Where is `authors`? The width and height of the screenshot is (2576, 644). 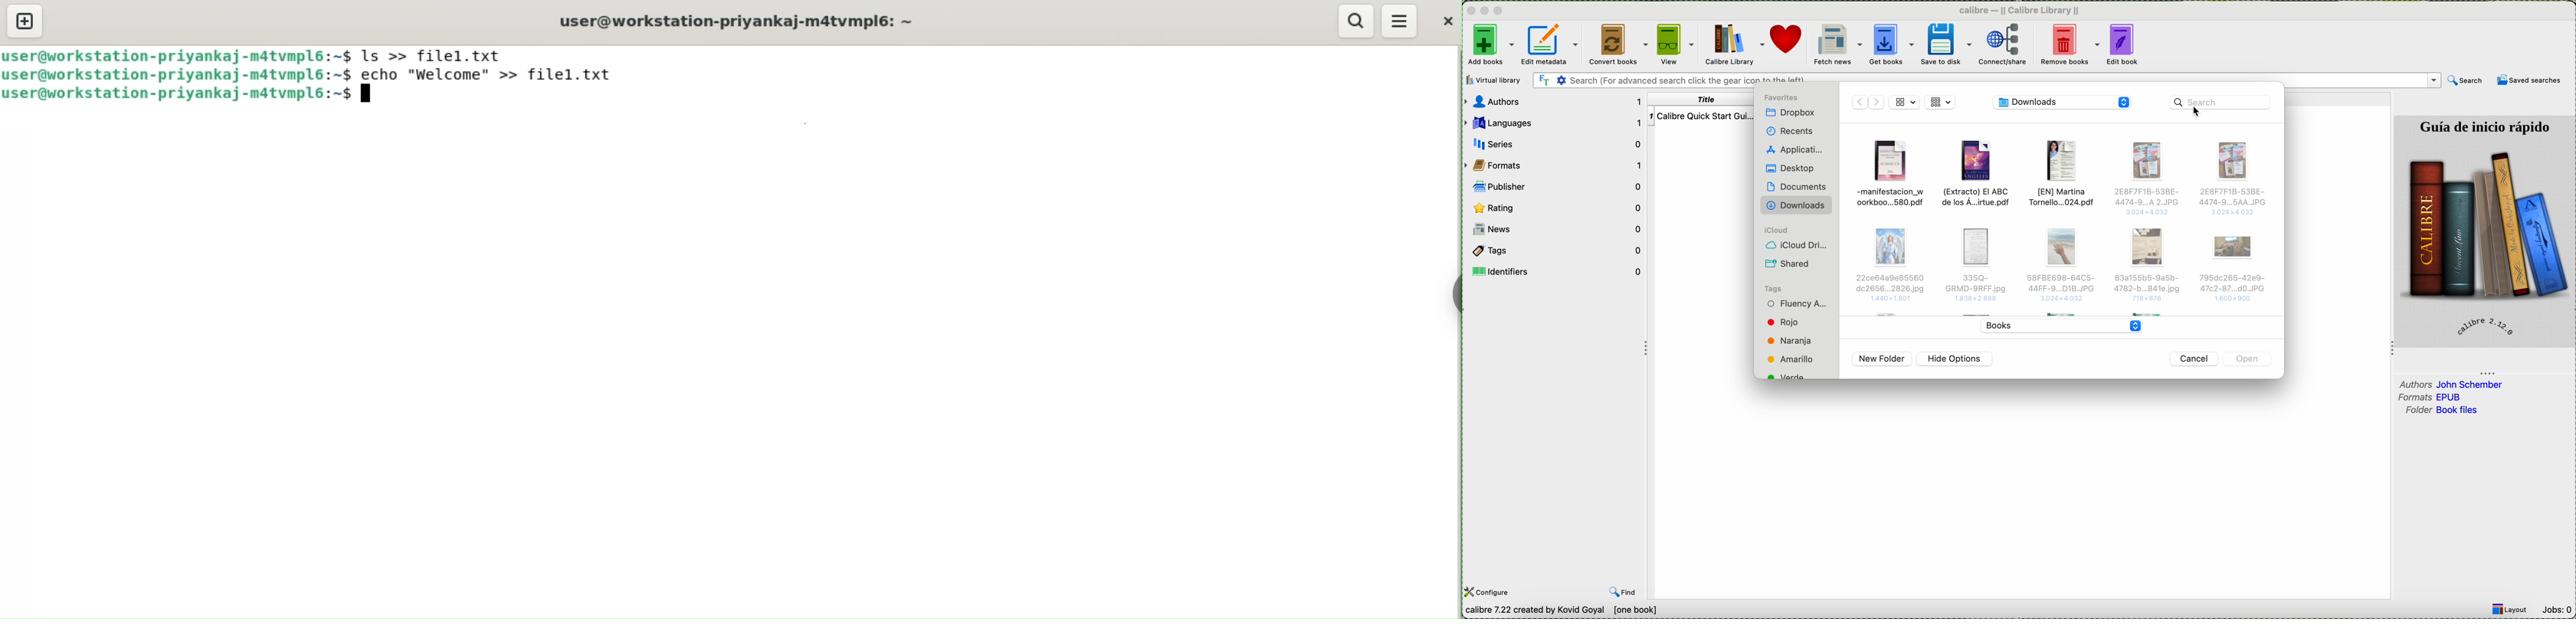 authors is located at coordinates (2453, 384).